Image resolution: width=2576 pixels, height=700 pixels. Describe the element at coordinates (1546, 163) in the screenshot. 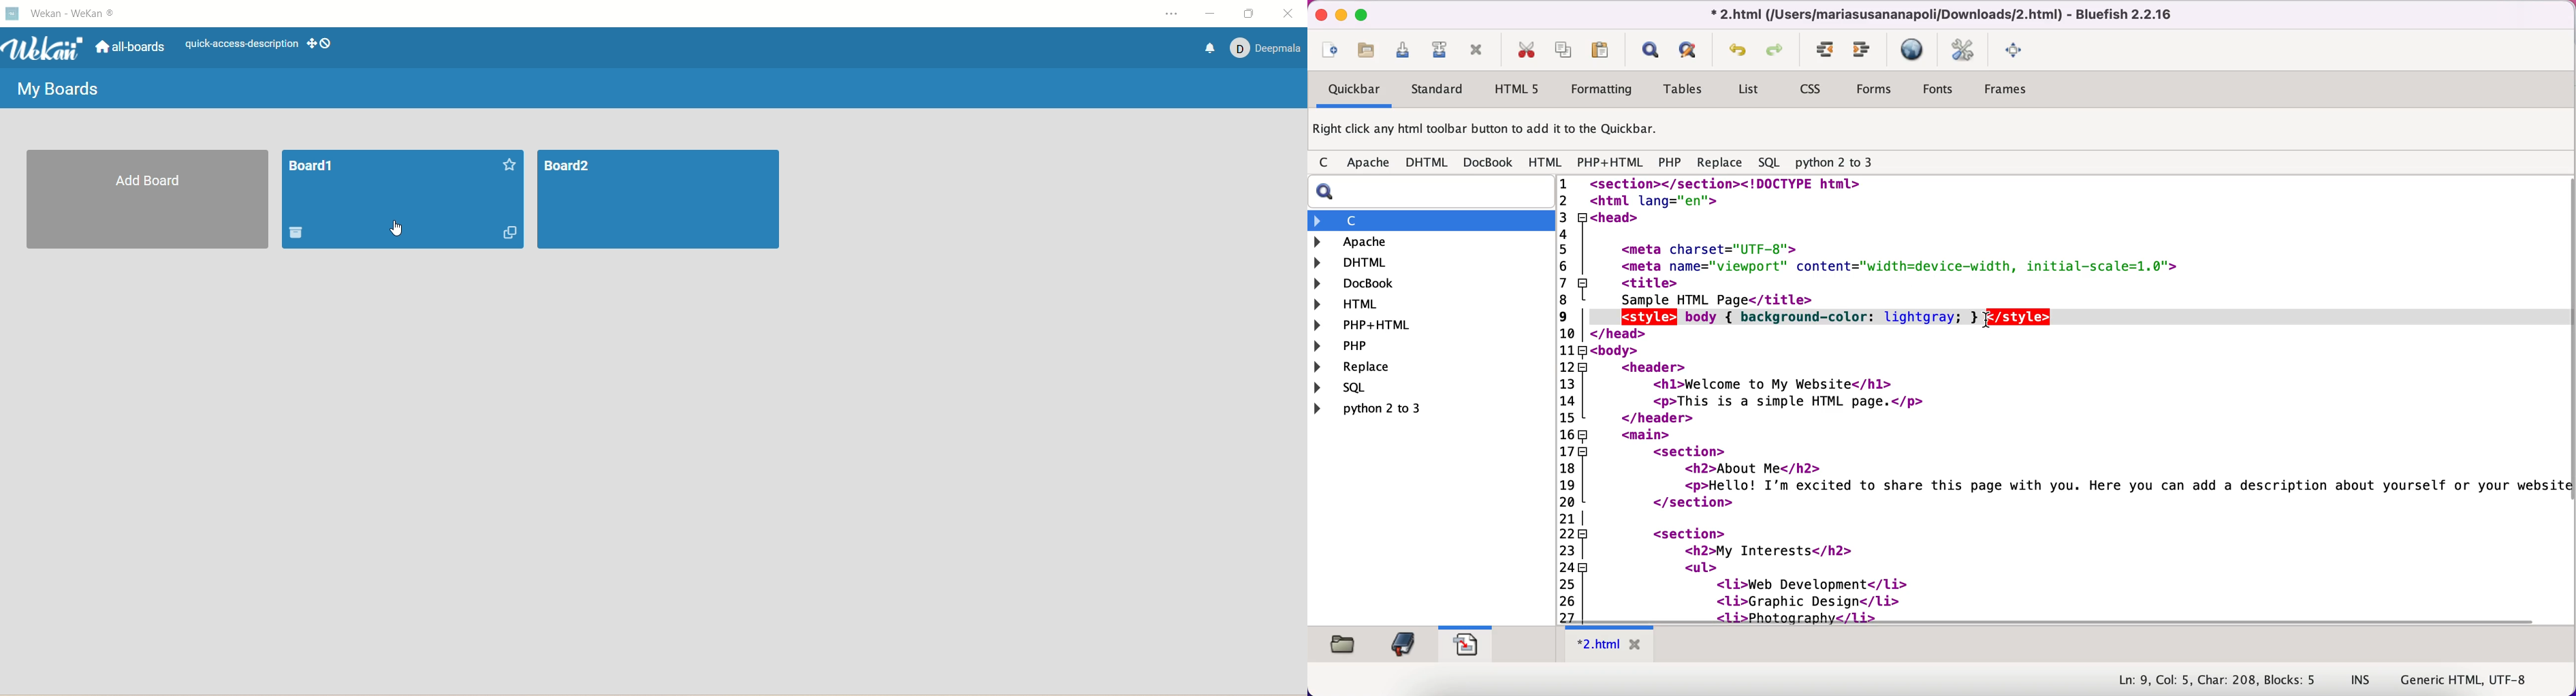

I see `html` at that location.